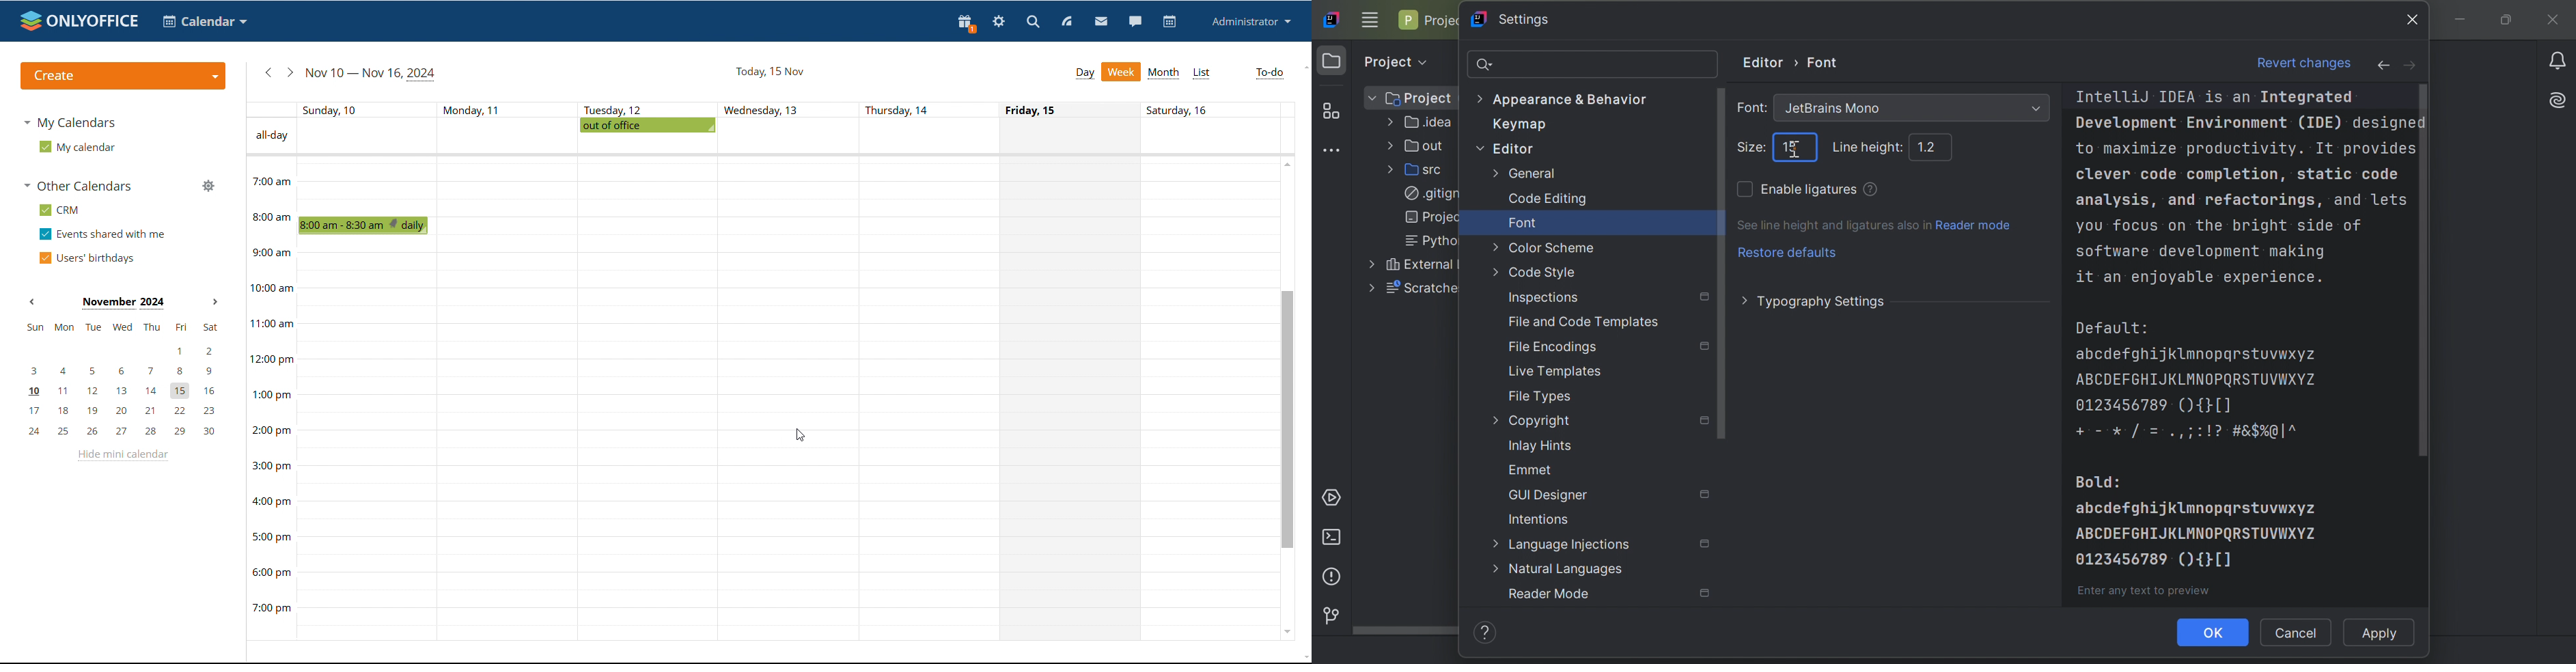 The height and width of the screenshot is (672, 2576). Describe the element at coordinates (1541, 445) in the screenshot. I see `Inlay hints` at that location.